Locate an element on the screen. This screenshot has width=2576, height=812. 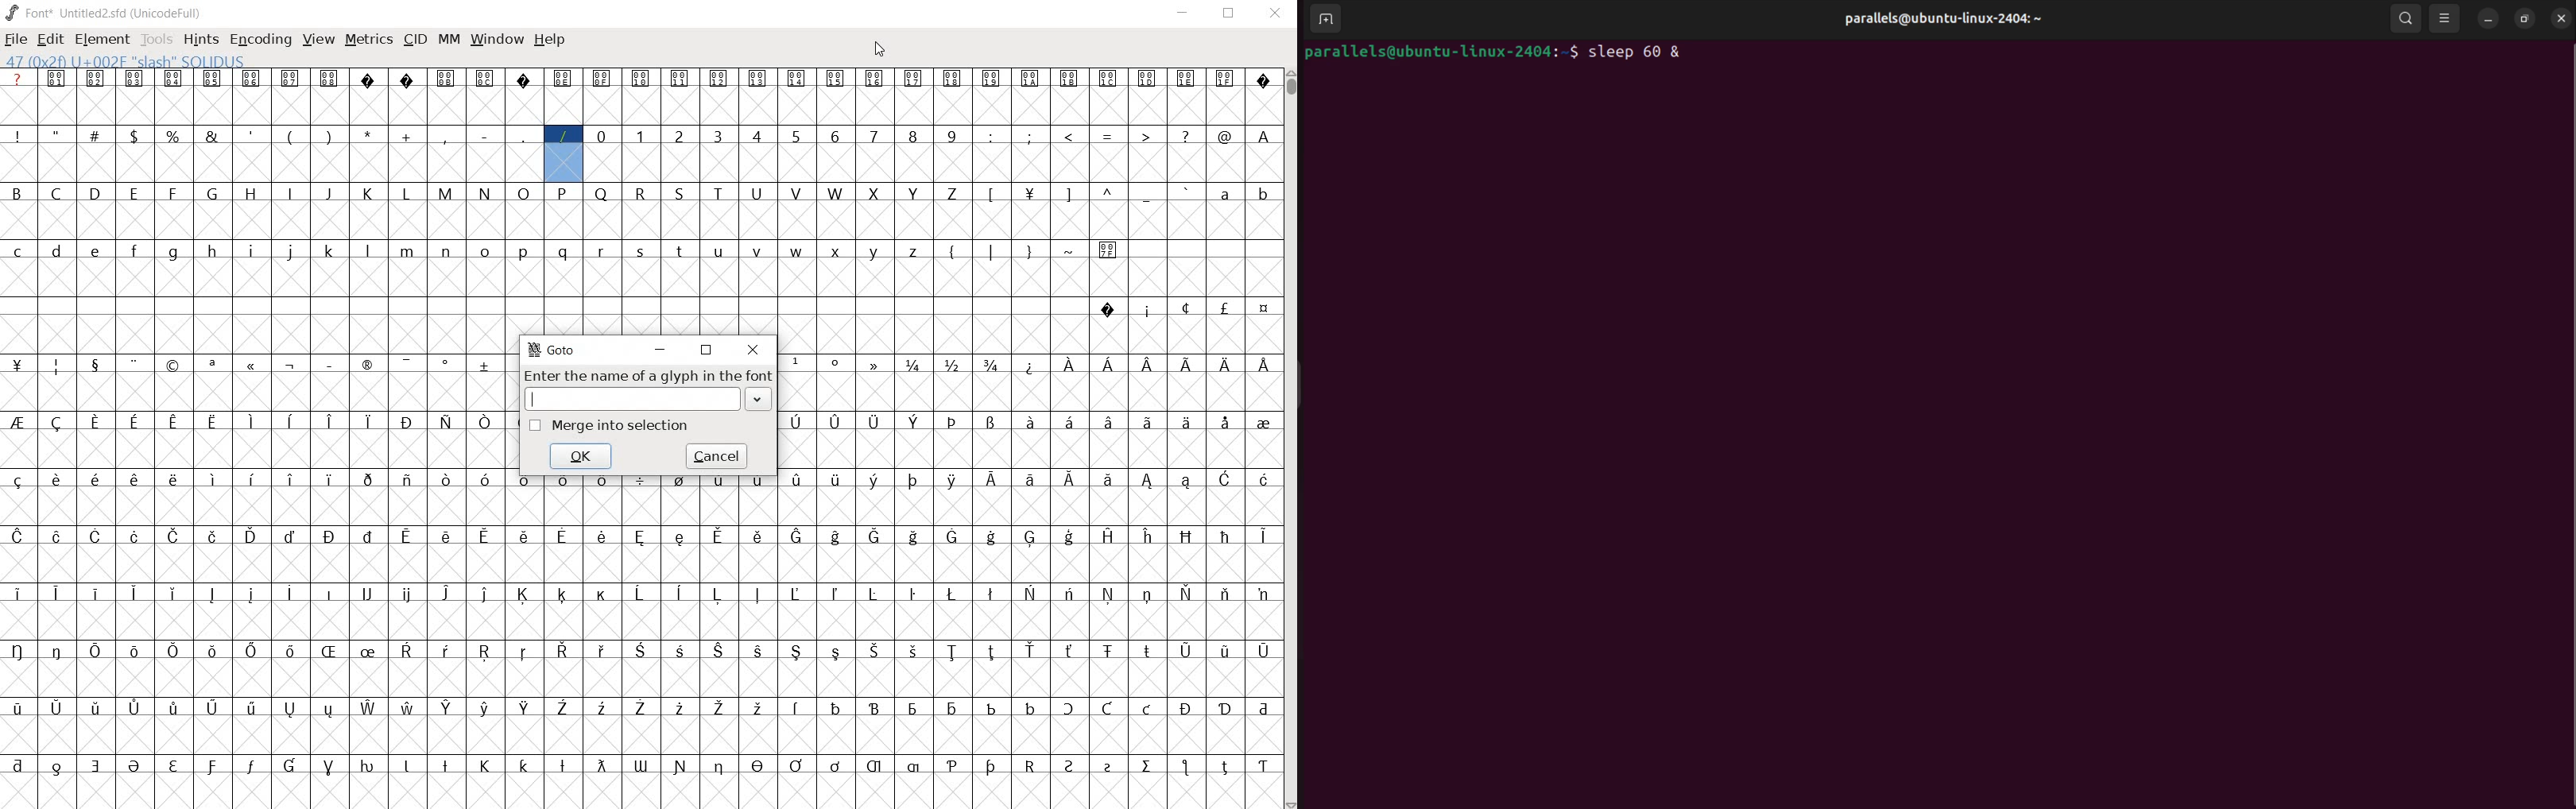
glyph is located at coordinates (758, 250).